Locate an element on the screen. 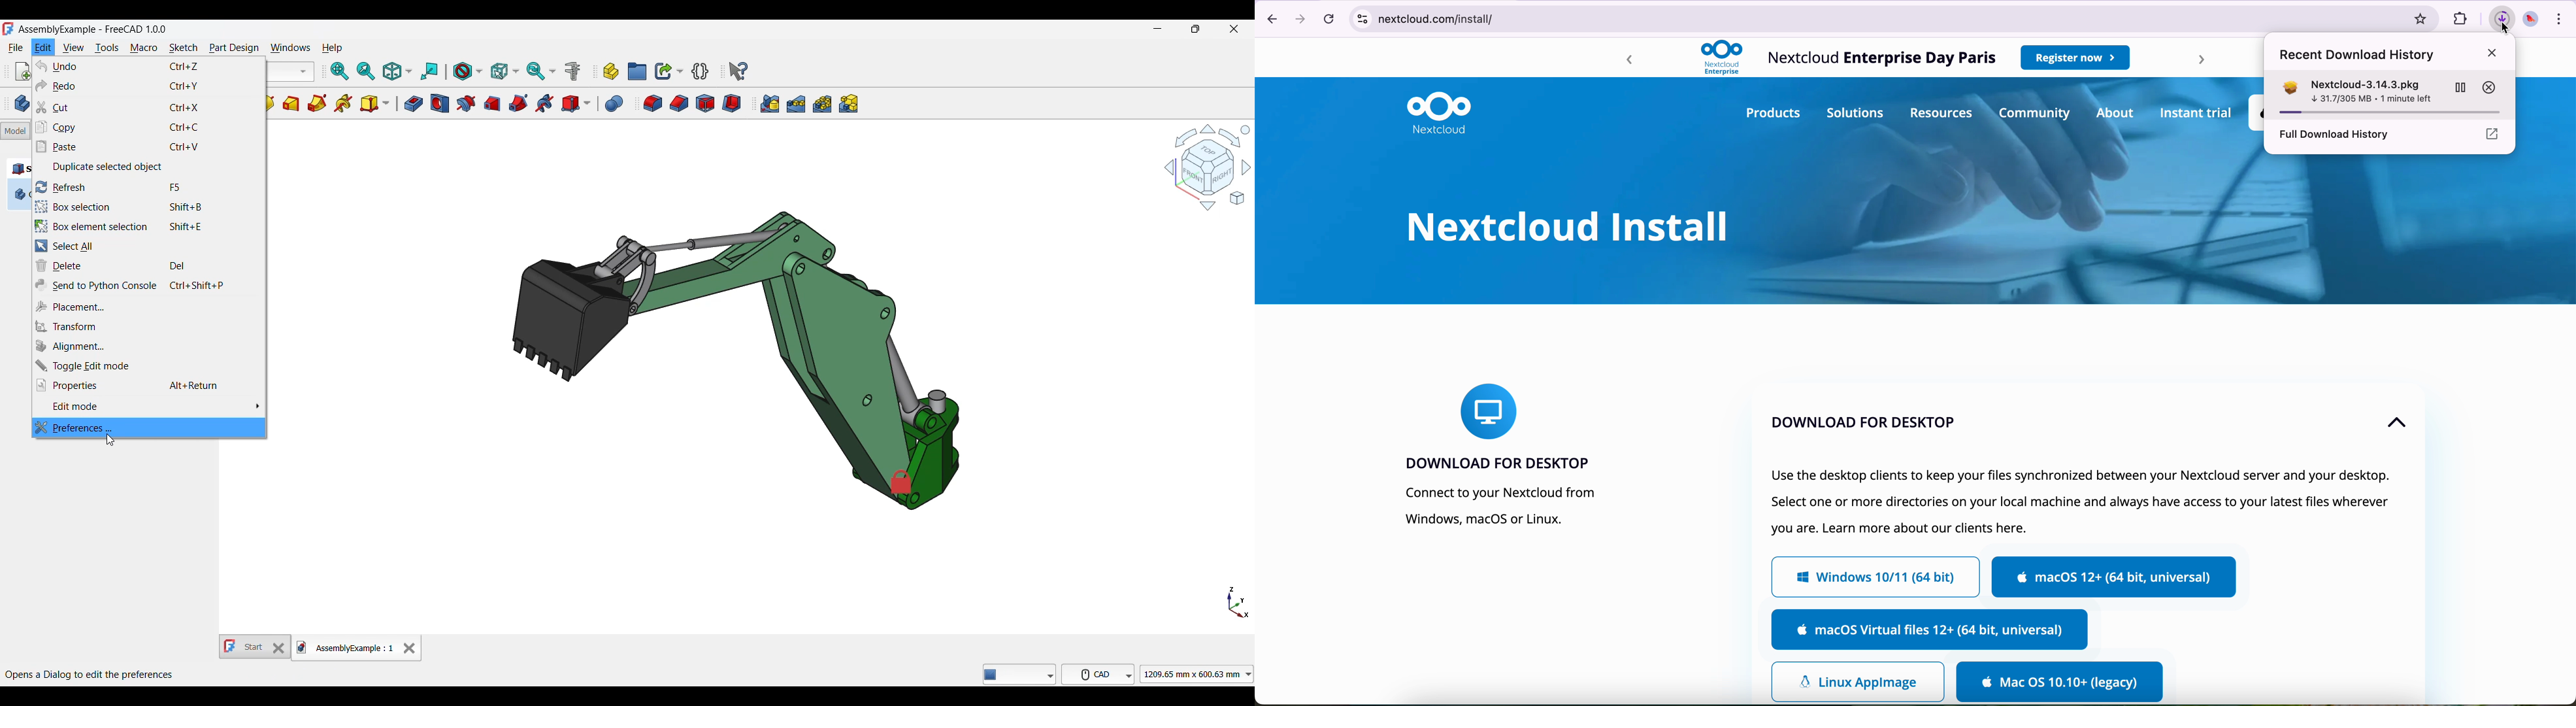  Linear pattern is located at coordinates (796, 104).